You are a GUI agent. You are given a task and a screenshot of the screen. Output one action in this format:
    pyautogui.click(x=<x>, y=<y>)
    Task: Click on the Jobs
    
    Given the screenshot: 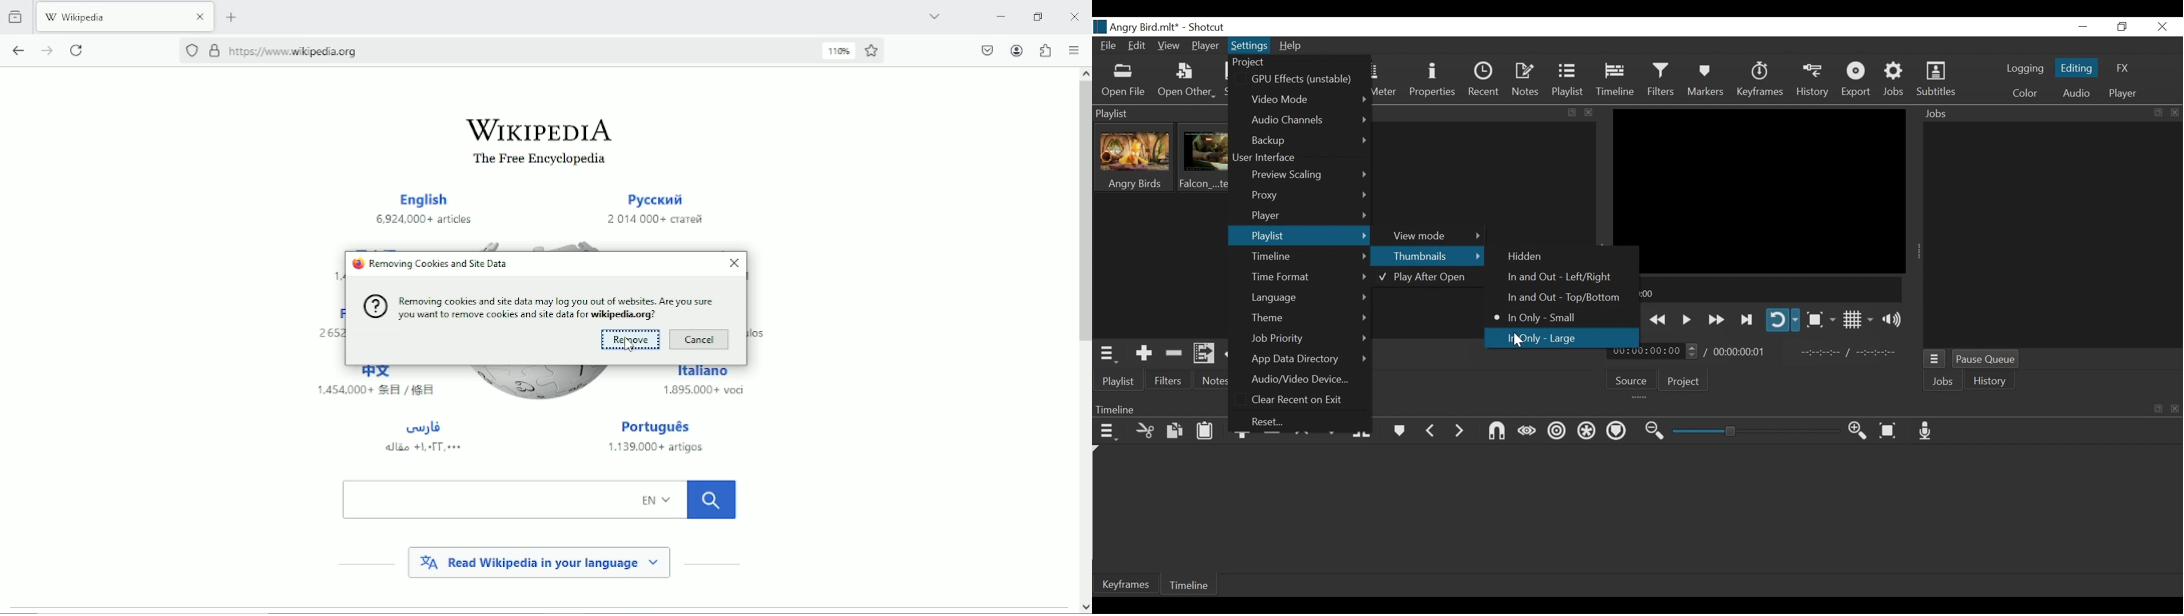 What is the action you would take?
    pyautogui.click(x=1944, y=381)
    